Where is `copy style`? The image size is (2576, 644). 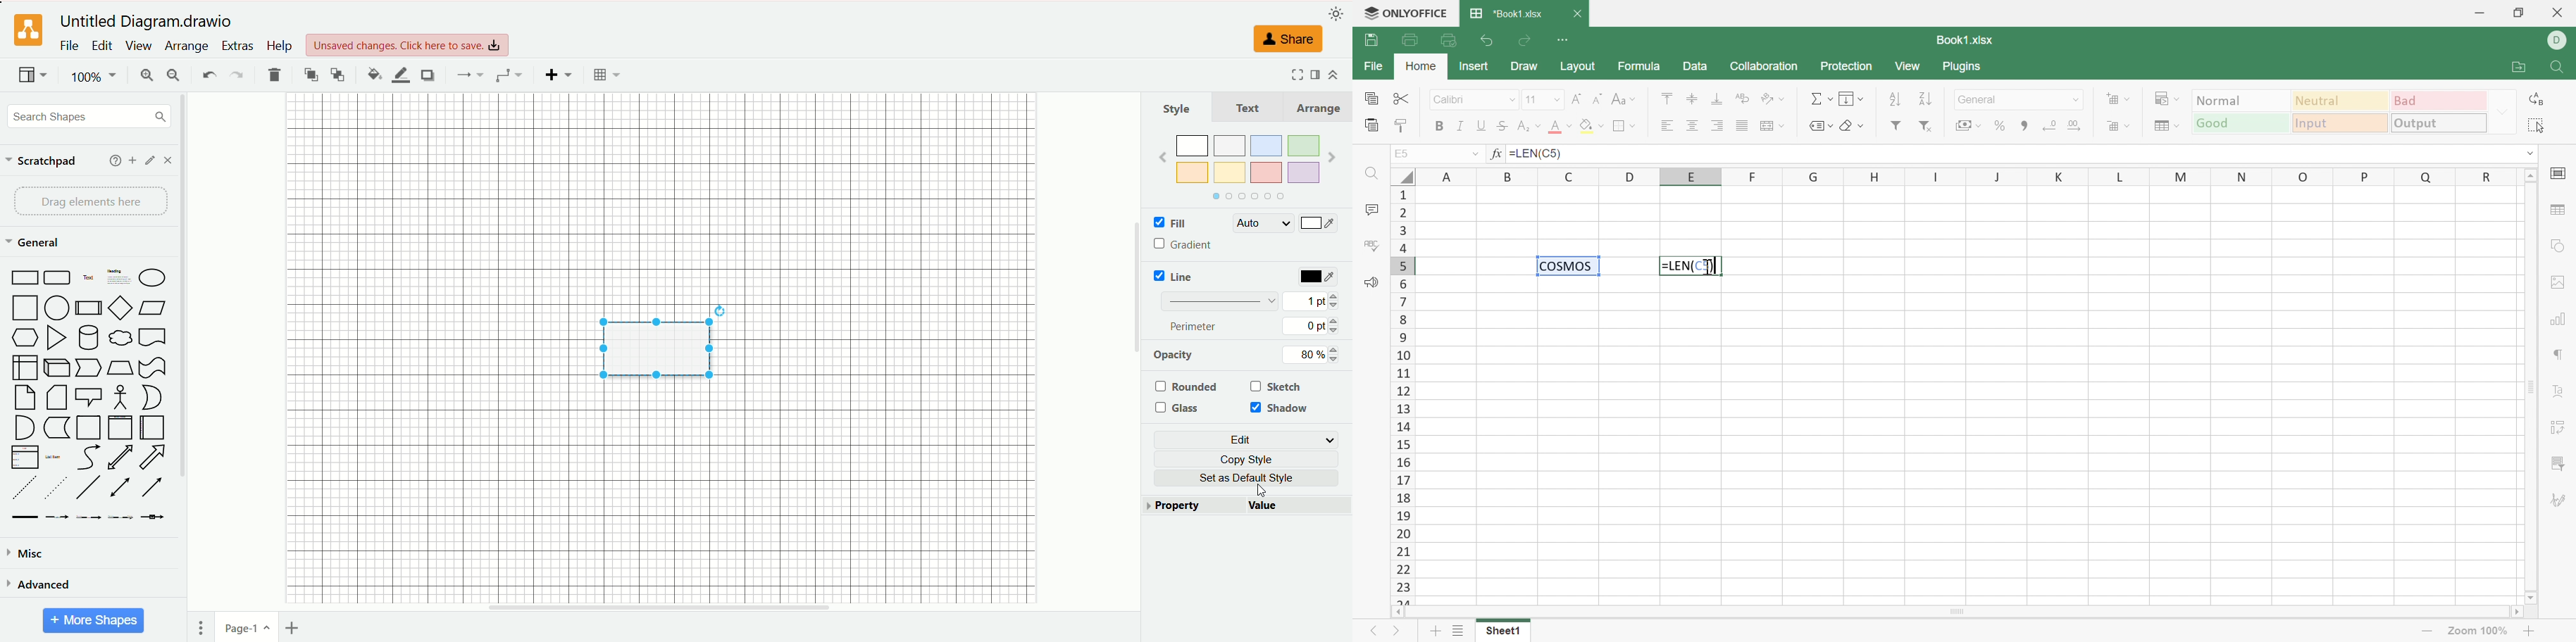 copy style is located at coordinates (1252, 459).